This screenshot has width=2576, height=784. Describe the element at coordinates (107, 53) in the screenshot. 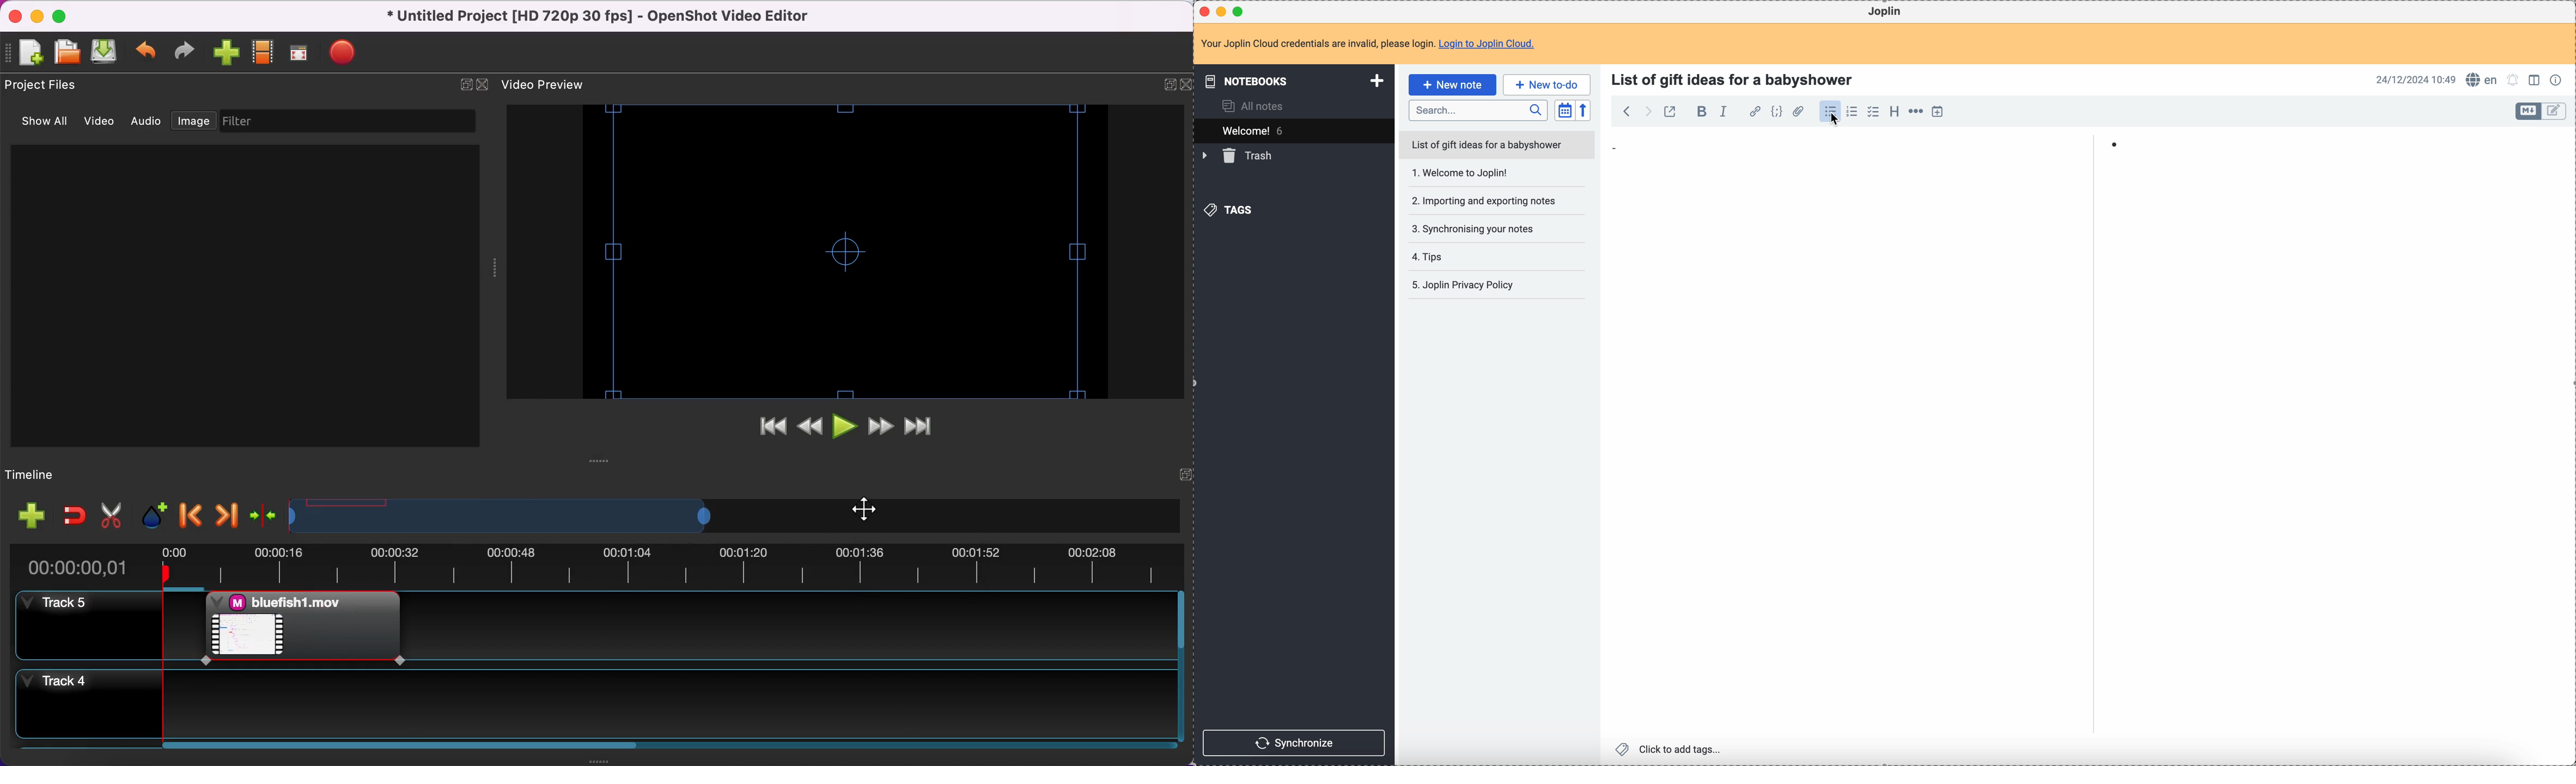

I see `save file` at that location.